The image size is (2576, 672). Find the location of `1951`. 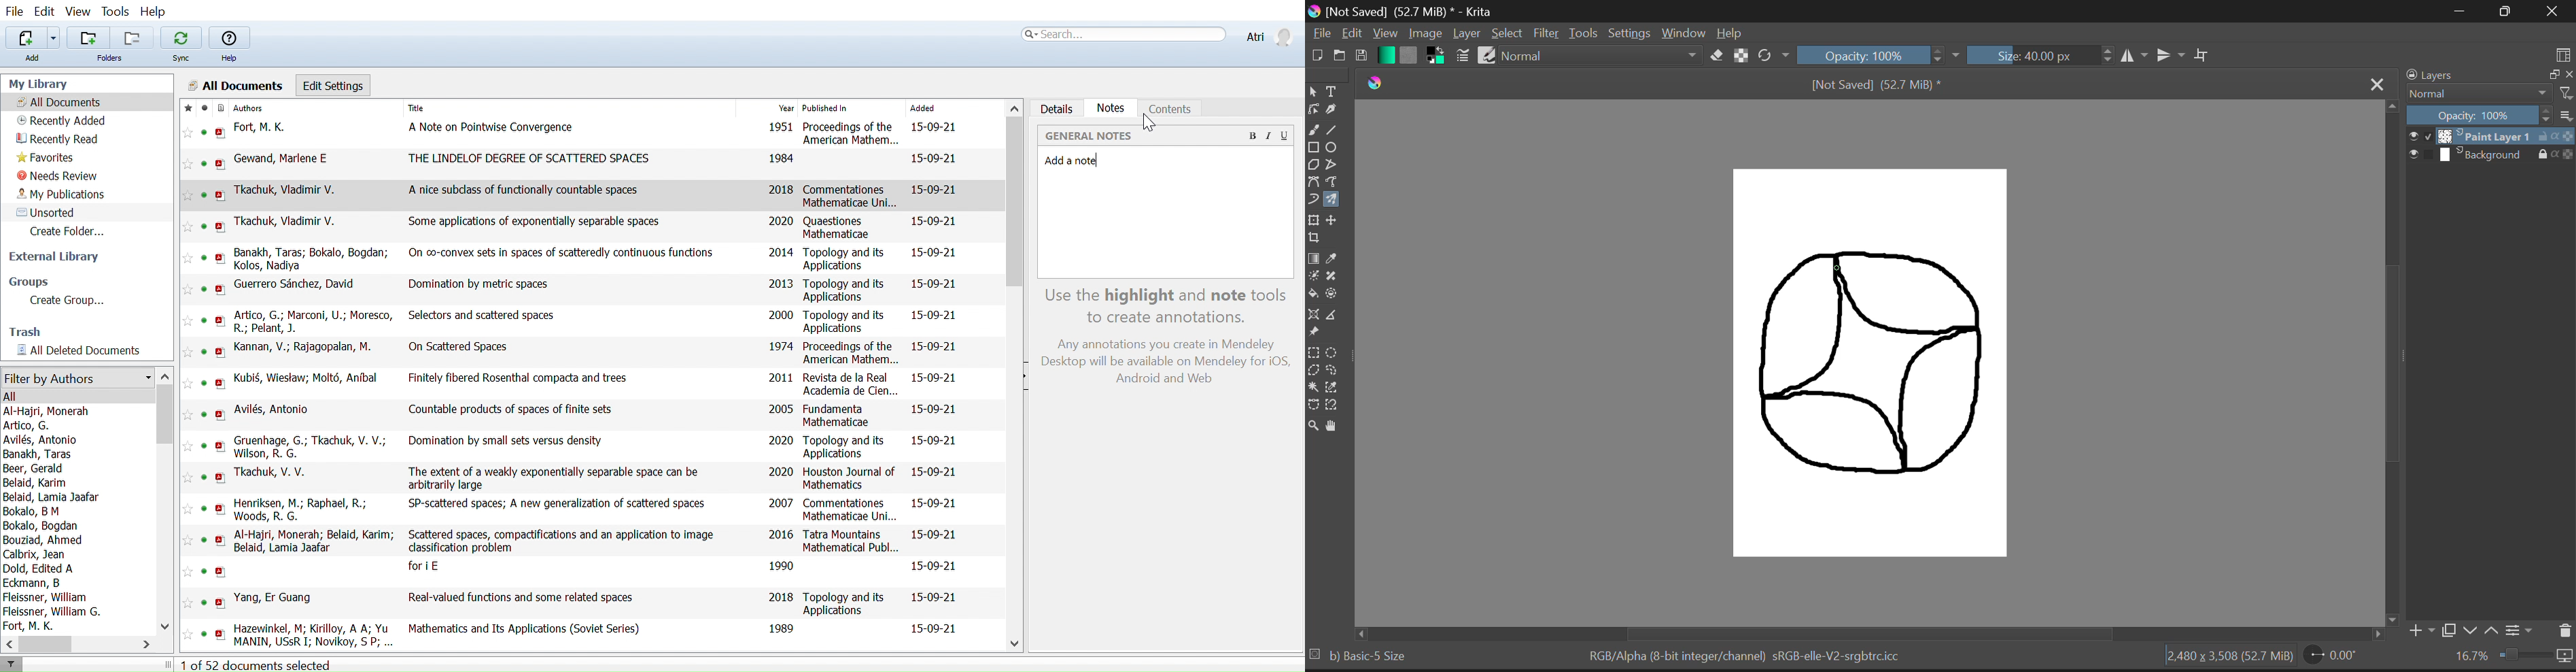

1951 is located at coordinates (782, 128).